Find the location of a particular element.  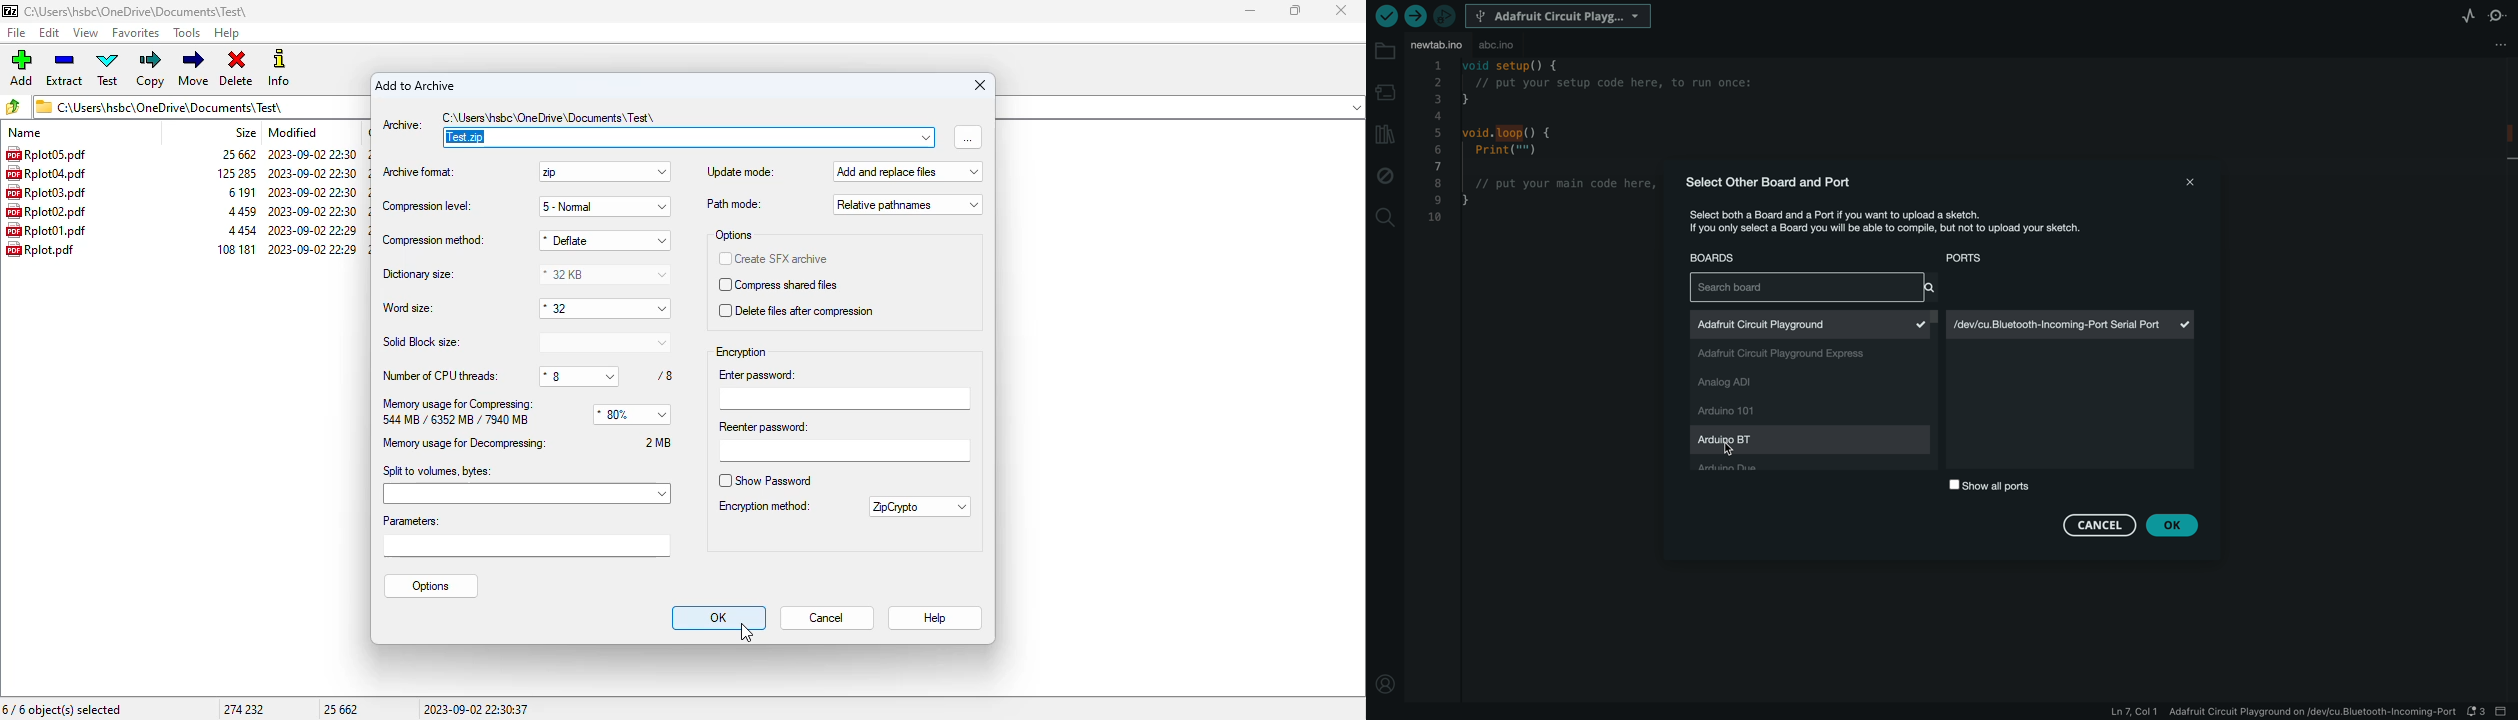

show password is located at coordinates (763, 481).